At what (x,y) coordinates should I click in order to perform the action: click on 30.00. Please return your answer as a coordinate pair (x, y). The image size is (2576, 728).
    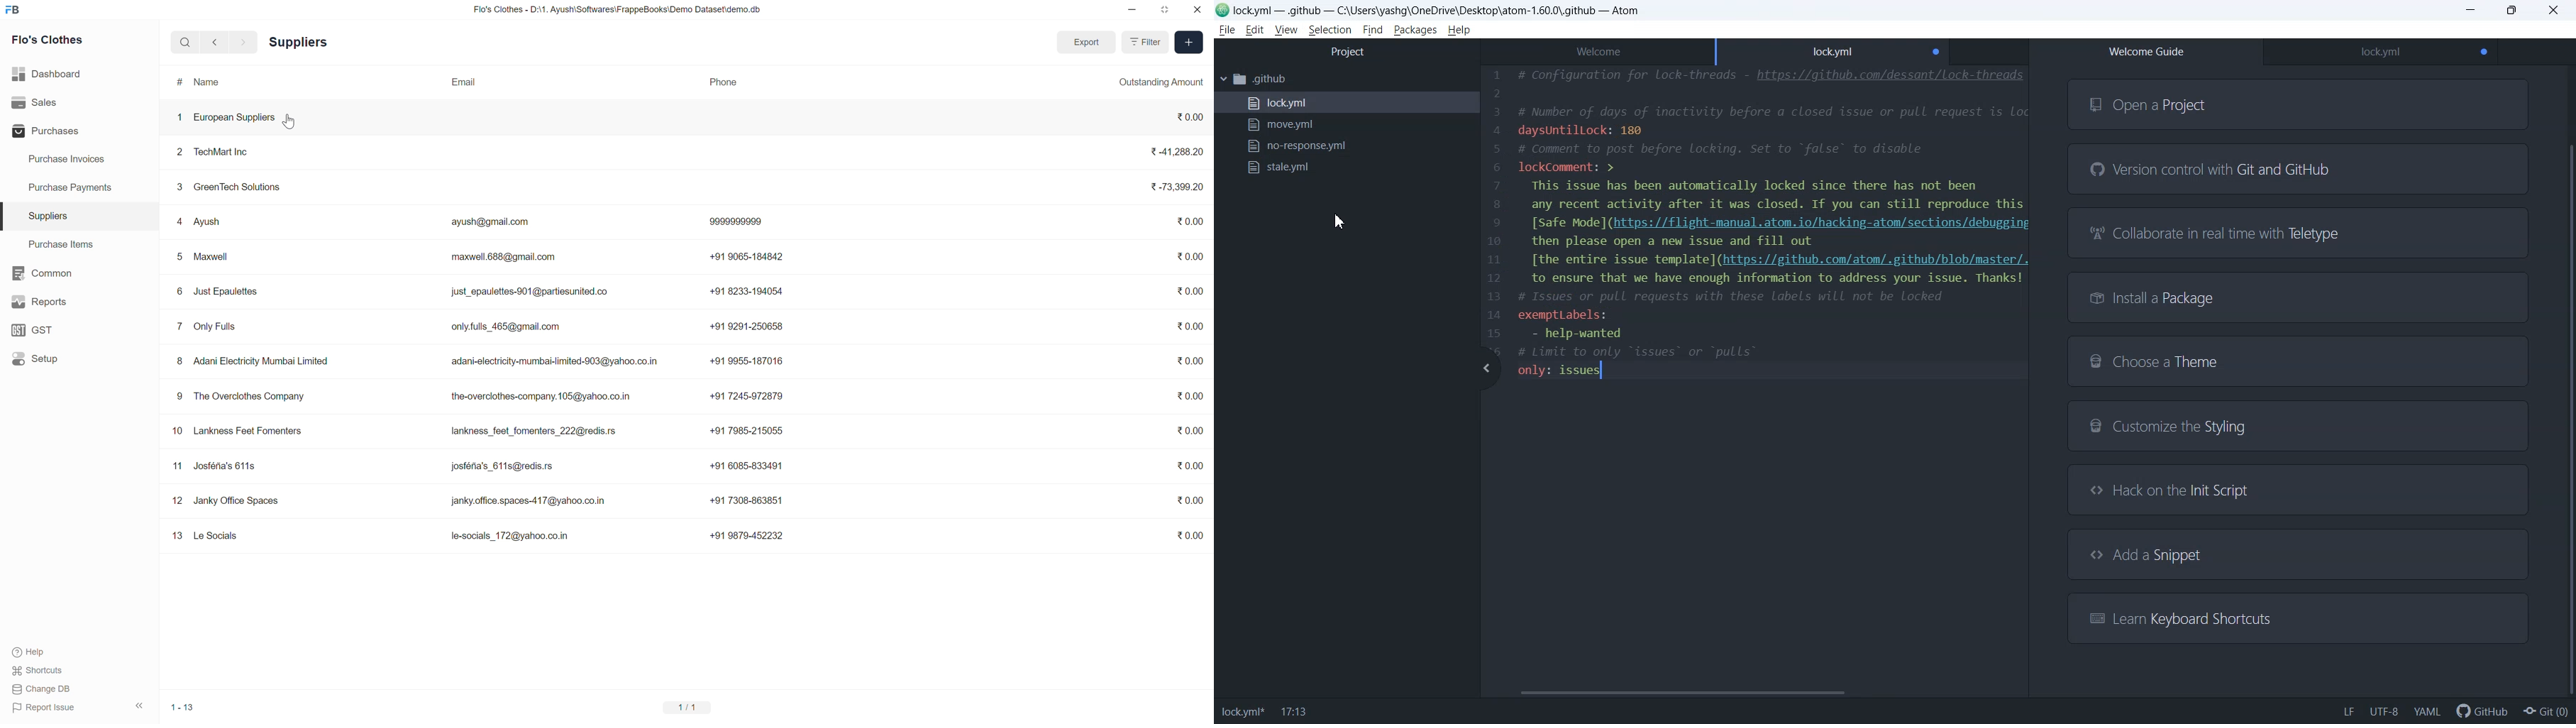
    Looking at the image, I should click on (1179, 360).